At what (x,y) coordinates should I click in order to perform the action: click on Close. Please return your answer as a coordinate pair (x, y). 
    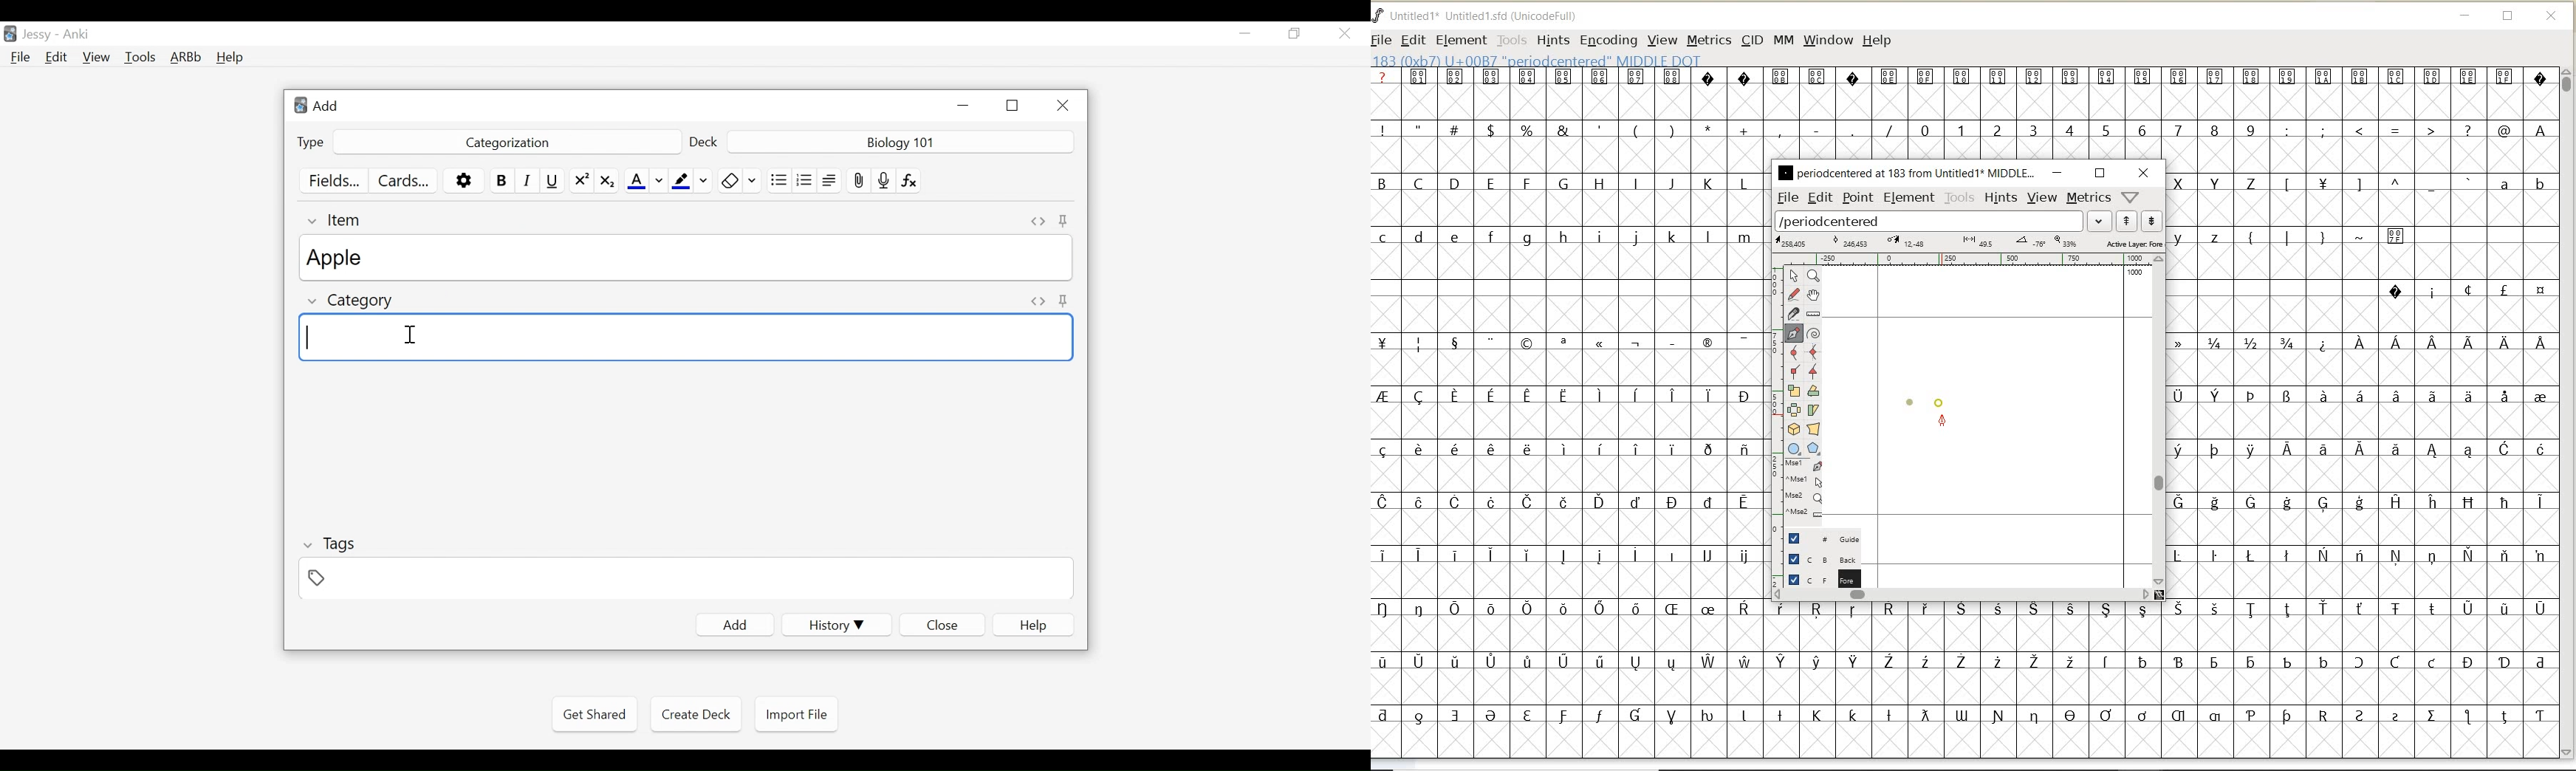
    Looking at the image, I should click on (1060, 106).